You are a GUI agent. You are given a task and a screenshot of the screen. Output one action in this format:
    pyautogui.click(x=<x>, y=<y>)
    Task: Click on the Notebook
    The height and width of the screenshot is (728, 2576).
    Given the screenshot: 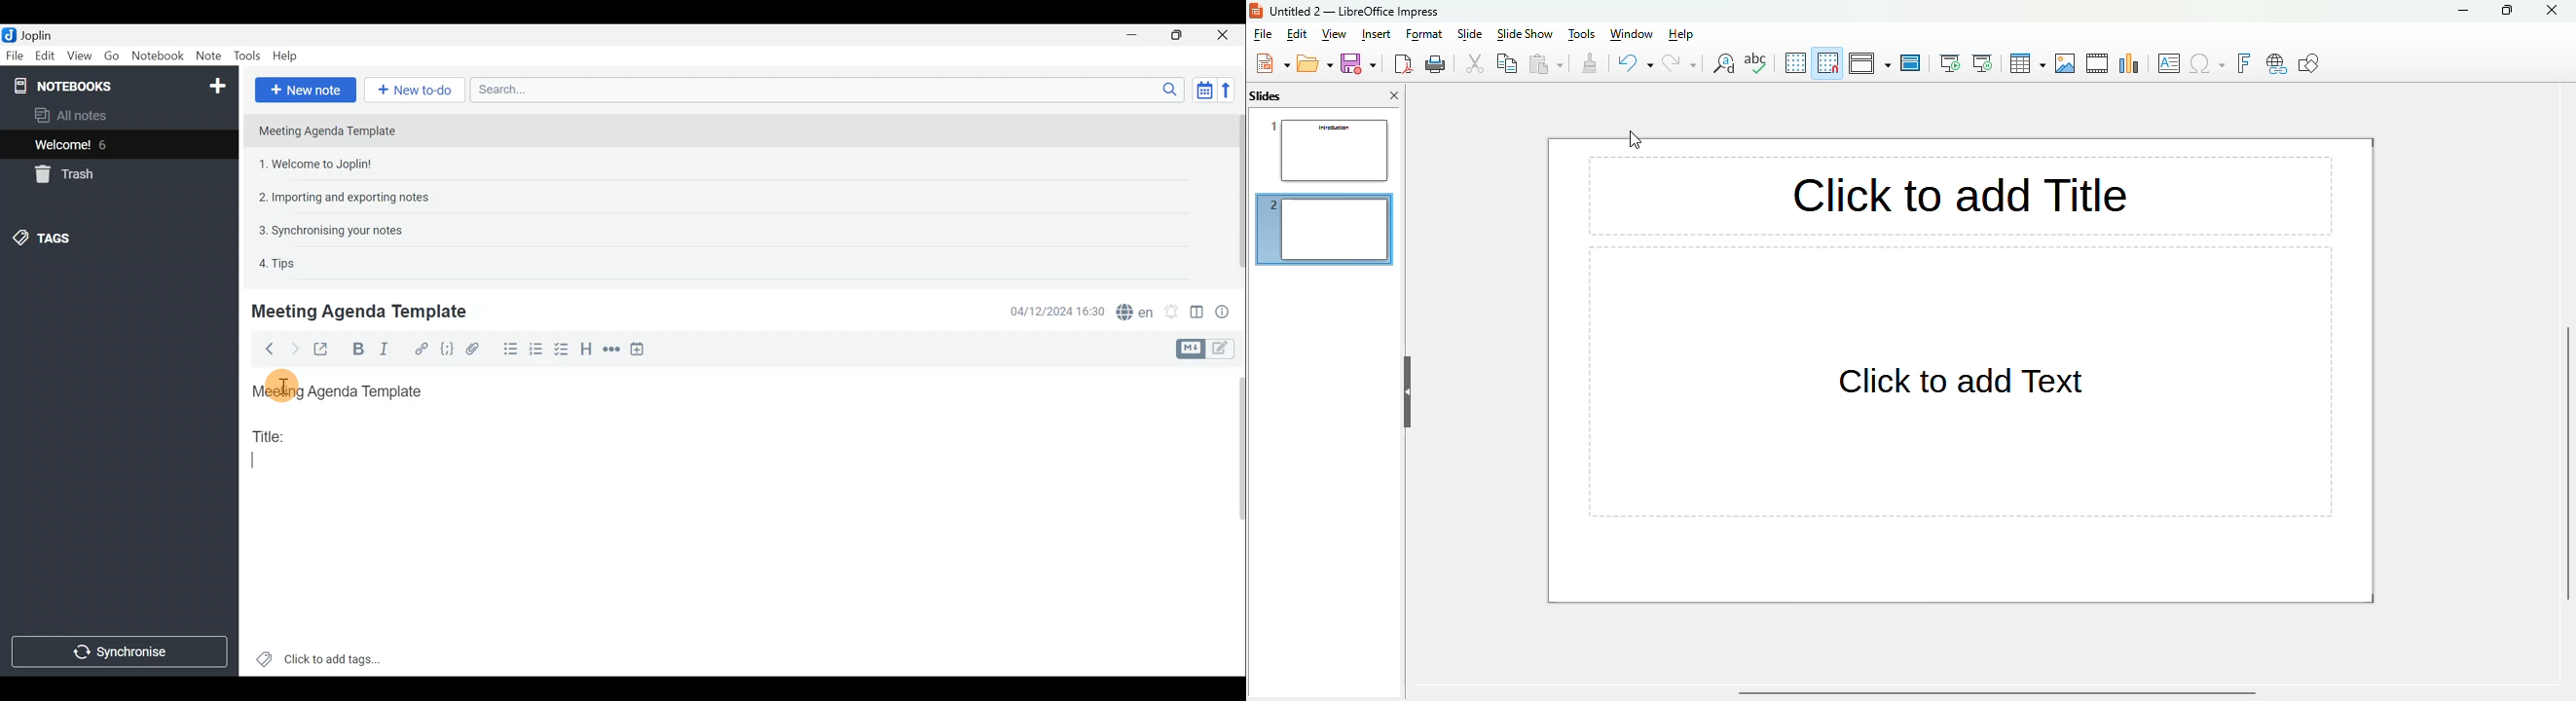 What is the action you would take?
    pyautogui.click(x=158, y=55)
    